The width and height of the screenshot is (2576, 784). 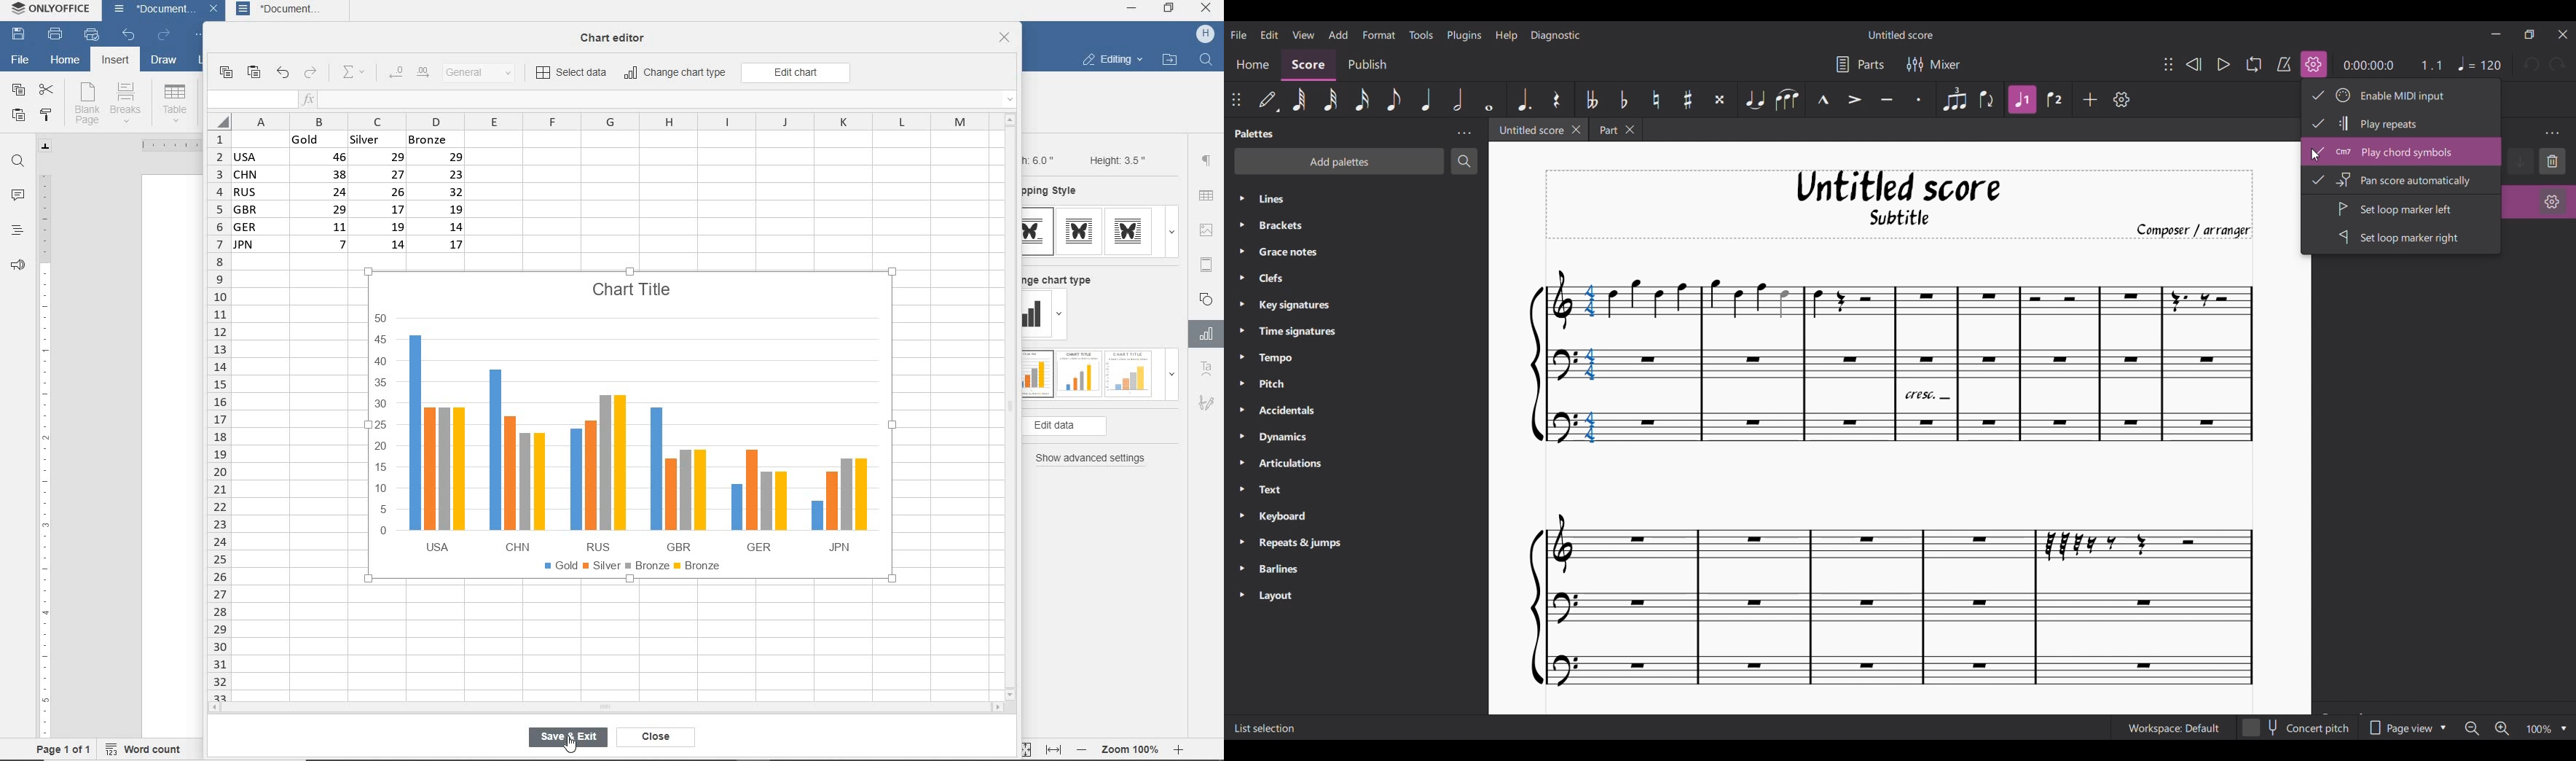 What do you see at coordinates (18, 197) in the screenshot?
I see `comments` at bounding box center [18, 197].